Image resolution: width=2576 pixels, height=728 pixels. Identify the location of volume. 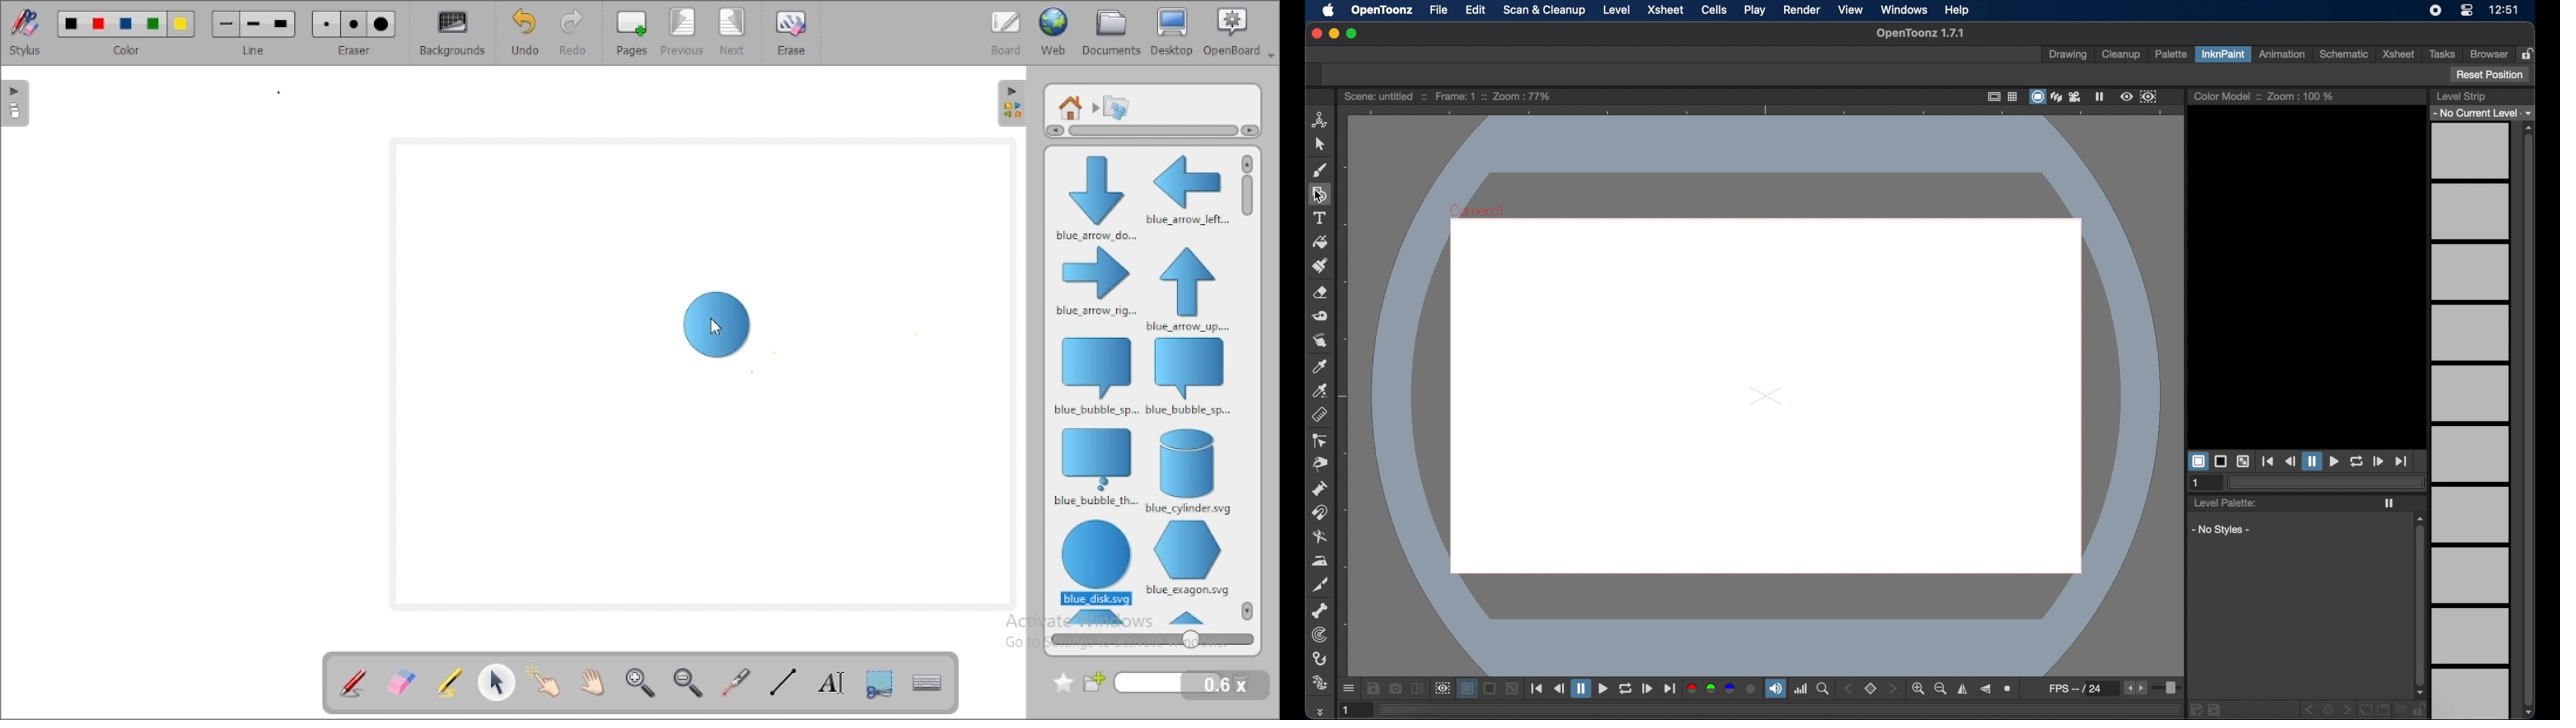
(1775, 688).